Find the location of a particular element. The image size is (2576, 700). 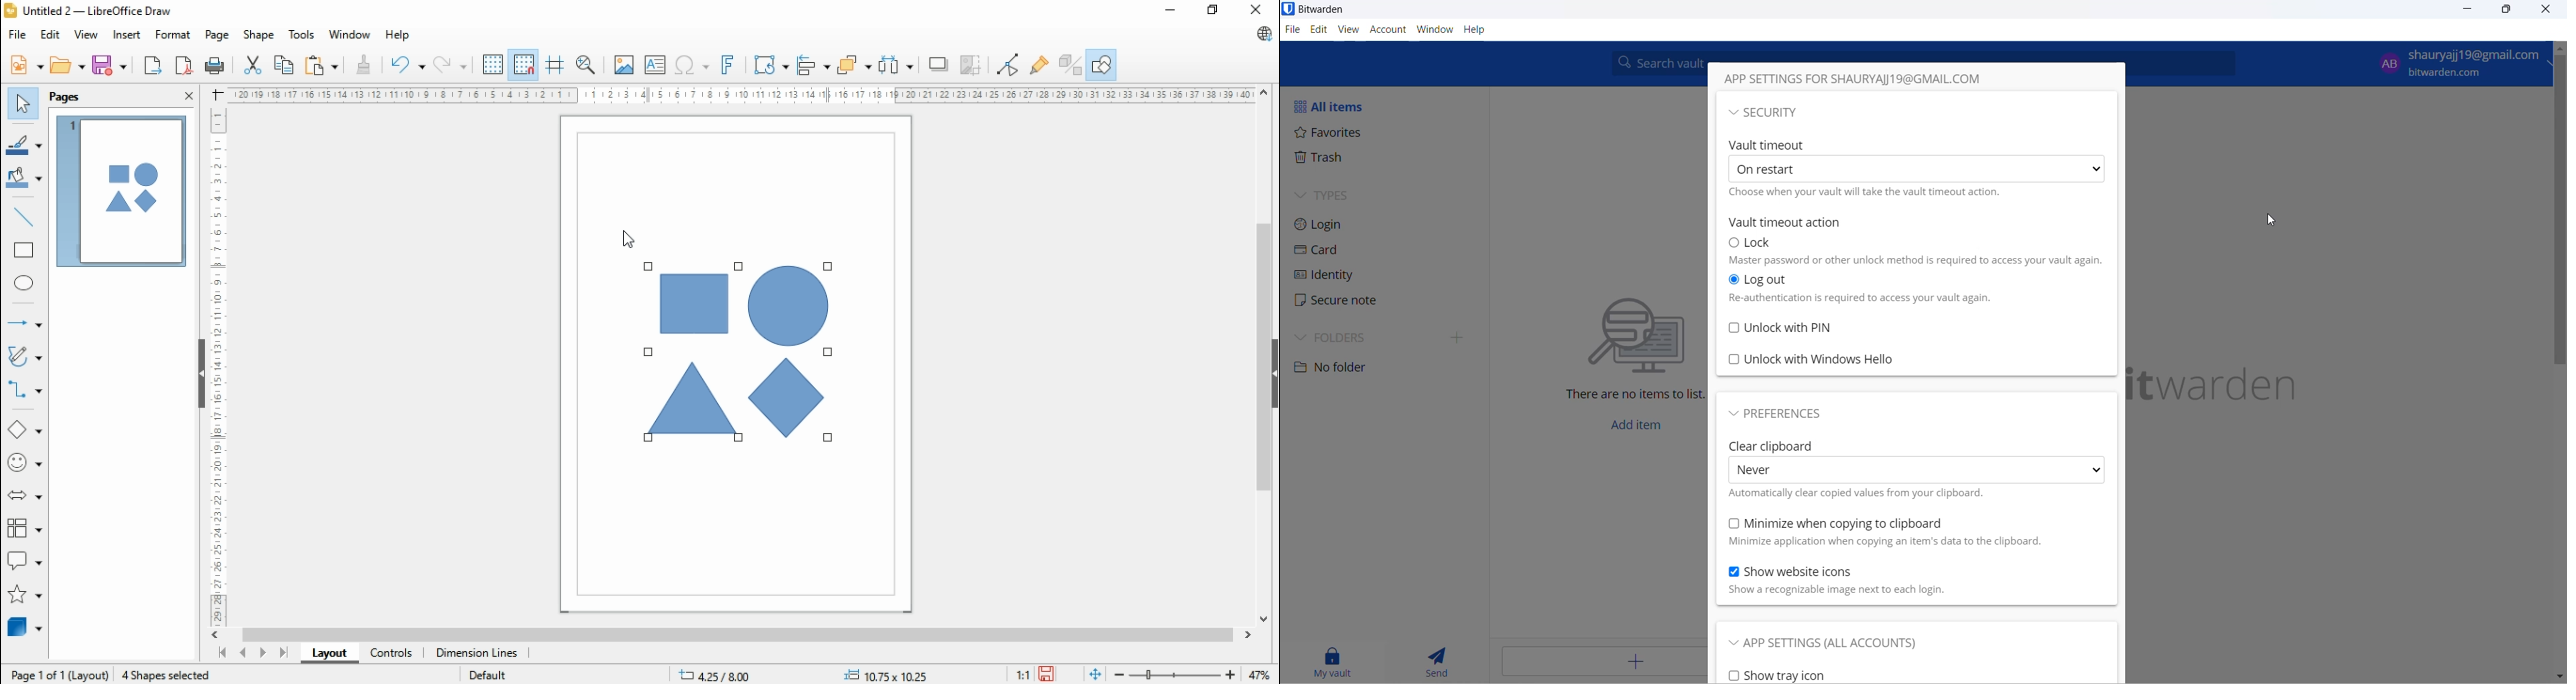

All items is located at coordinates (1337, 104).